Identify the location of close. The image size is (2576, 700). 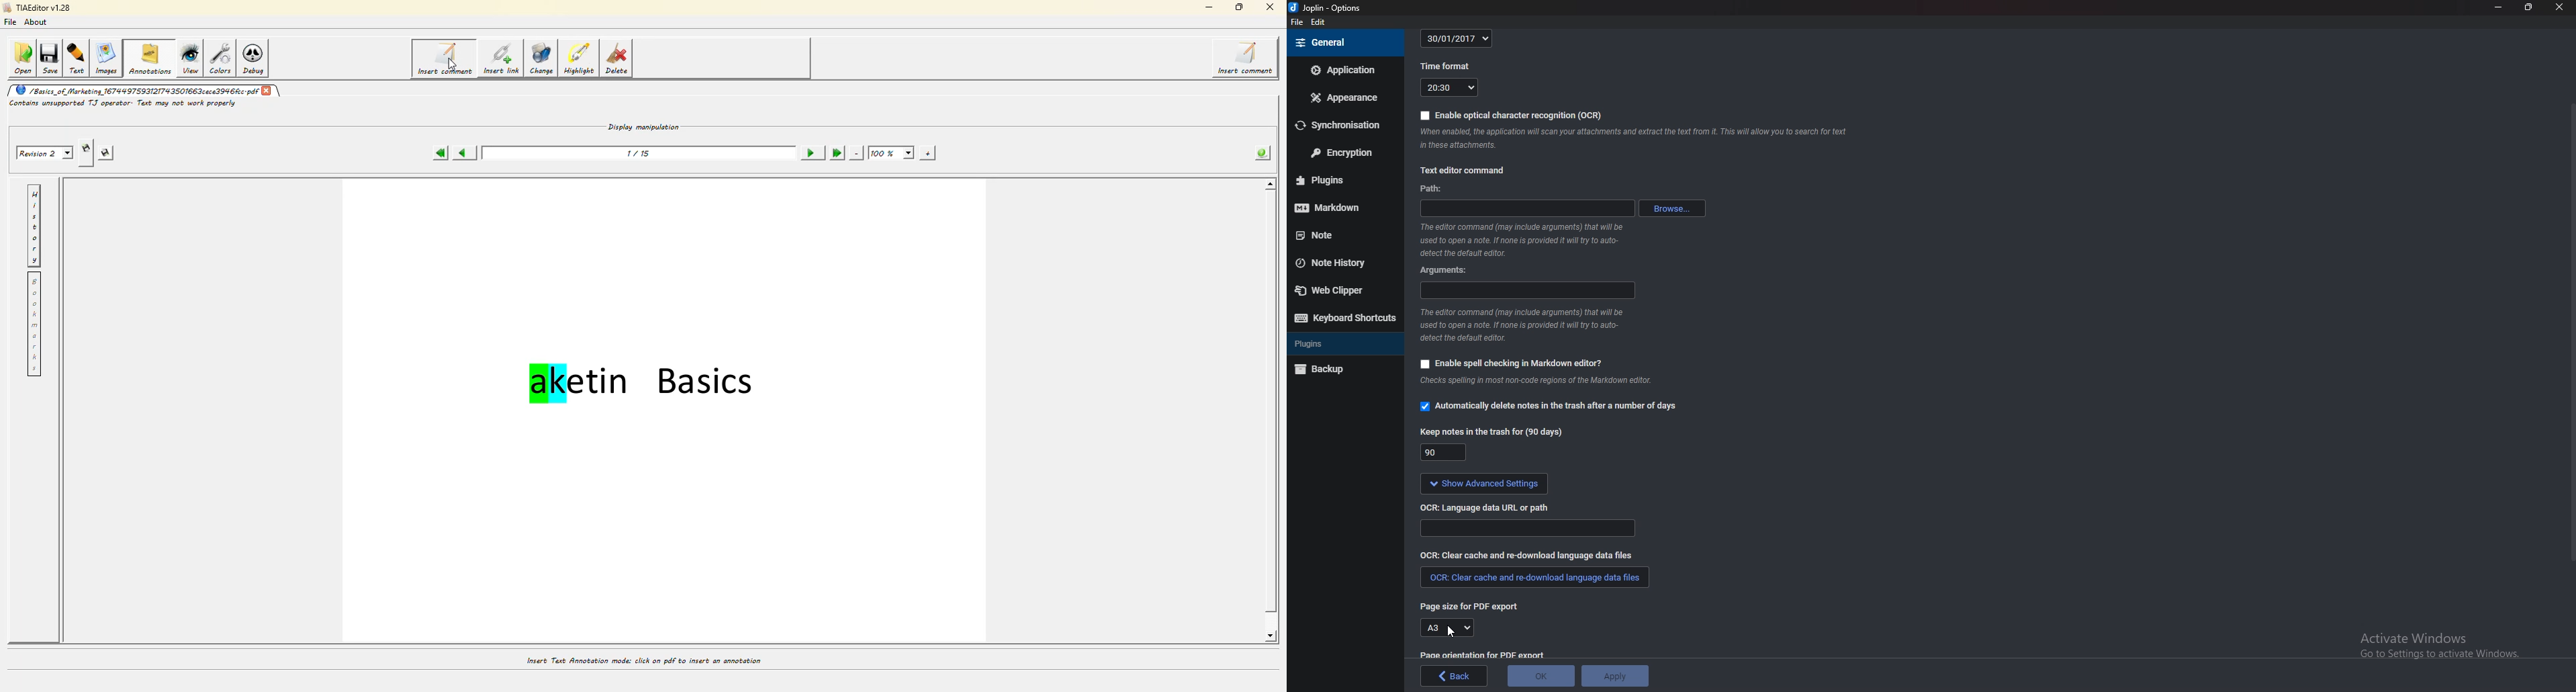
(2557, 6).